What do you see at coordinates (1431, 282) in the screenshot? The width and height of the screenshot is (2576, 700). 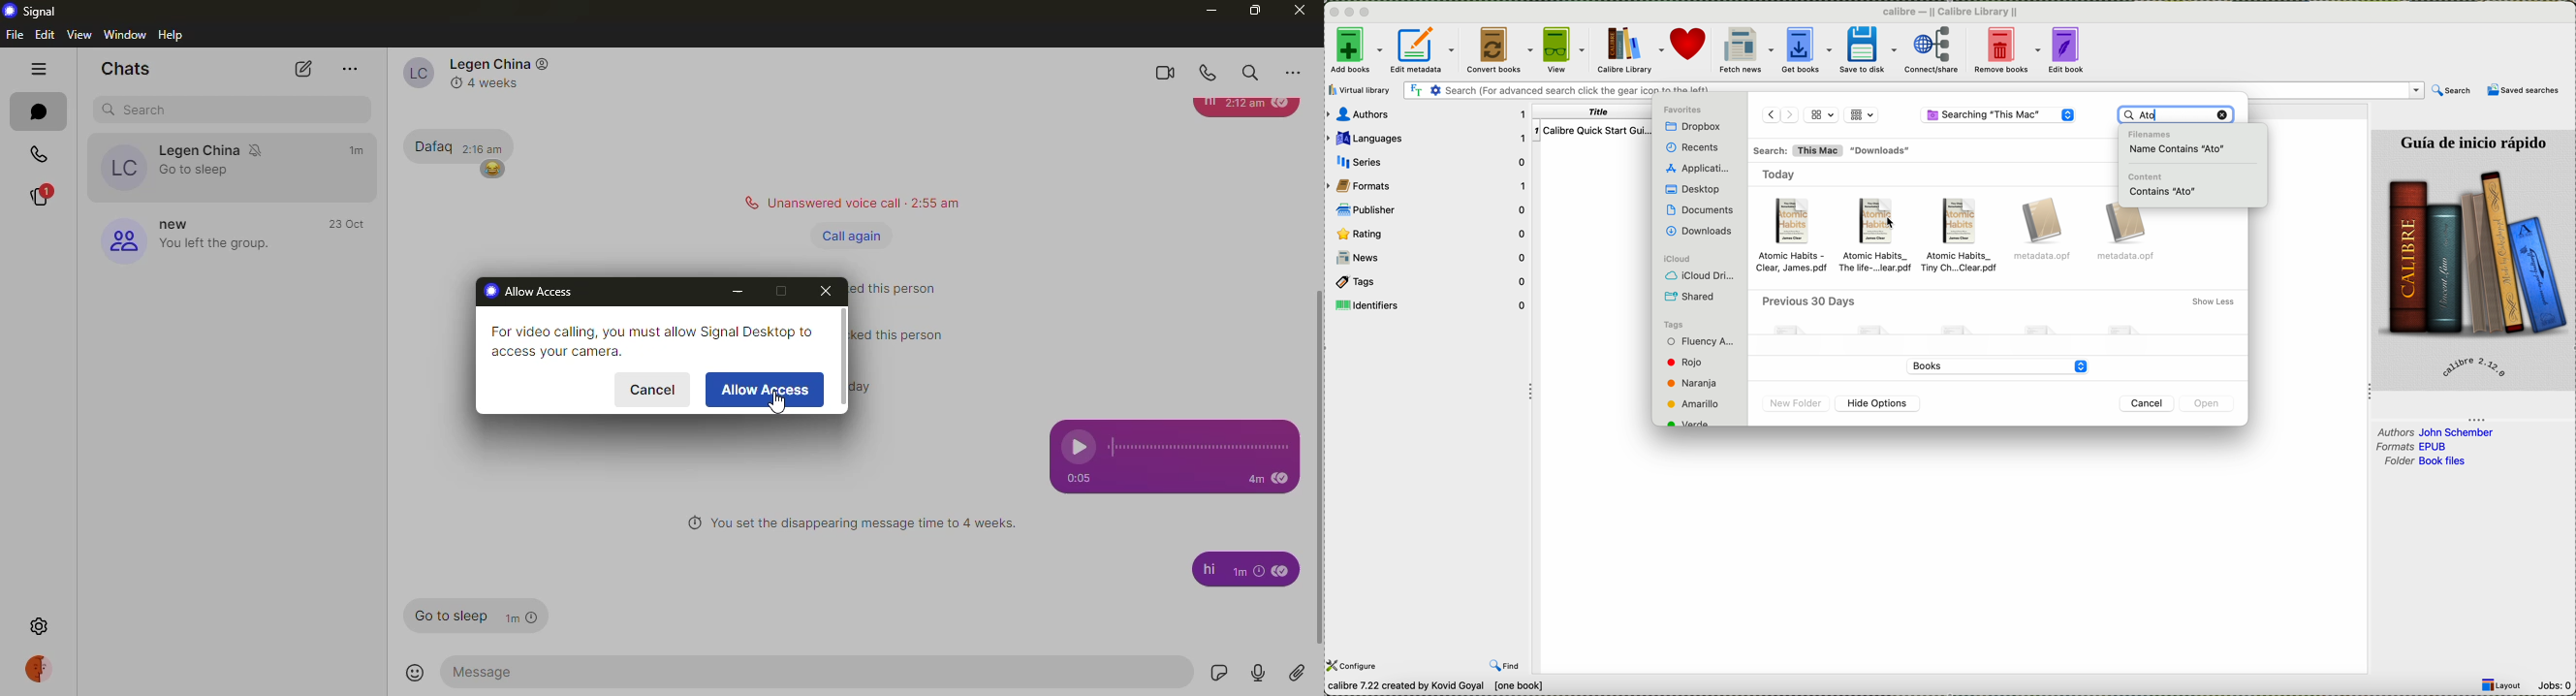 I see `tags` at bounding box center [1431, 282].